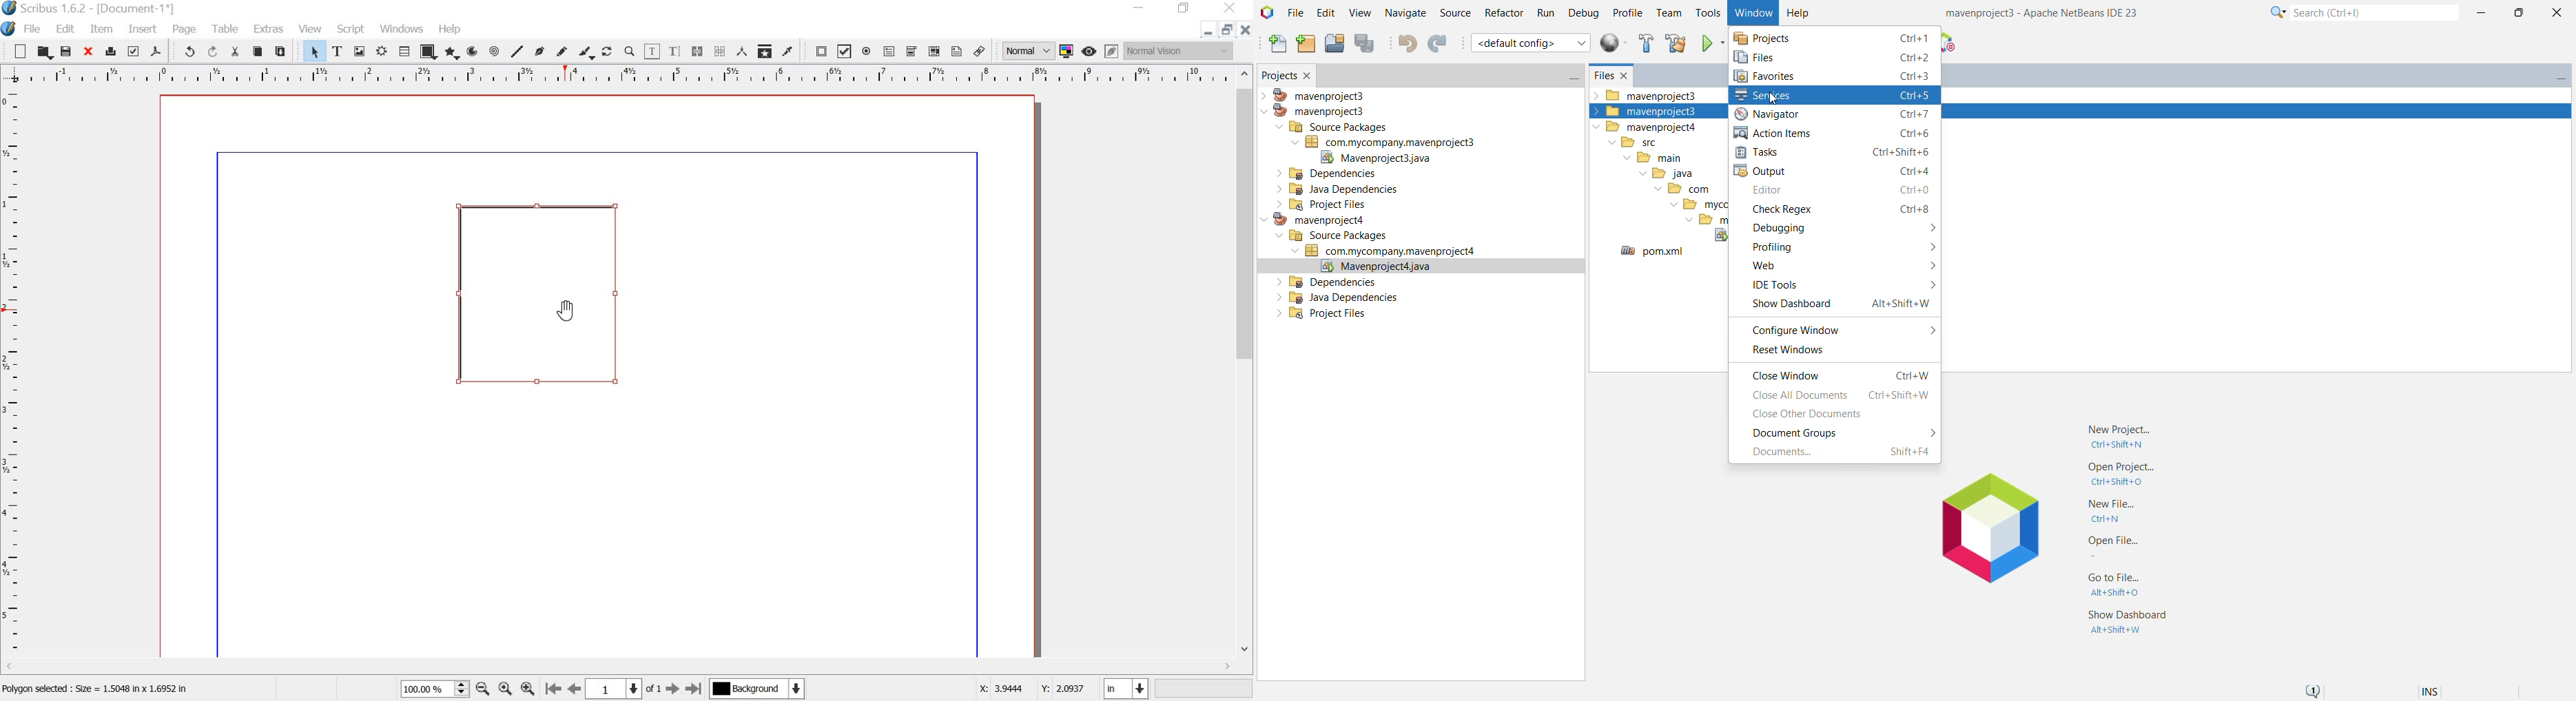 The height and width of the screenshot is (728, 2576). I want to click on bezier curve, so click(543, 51).